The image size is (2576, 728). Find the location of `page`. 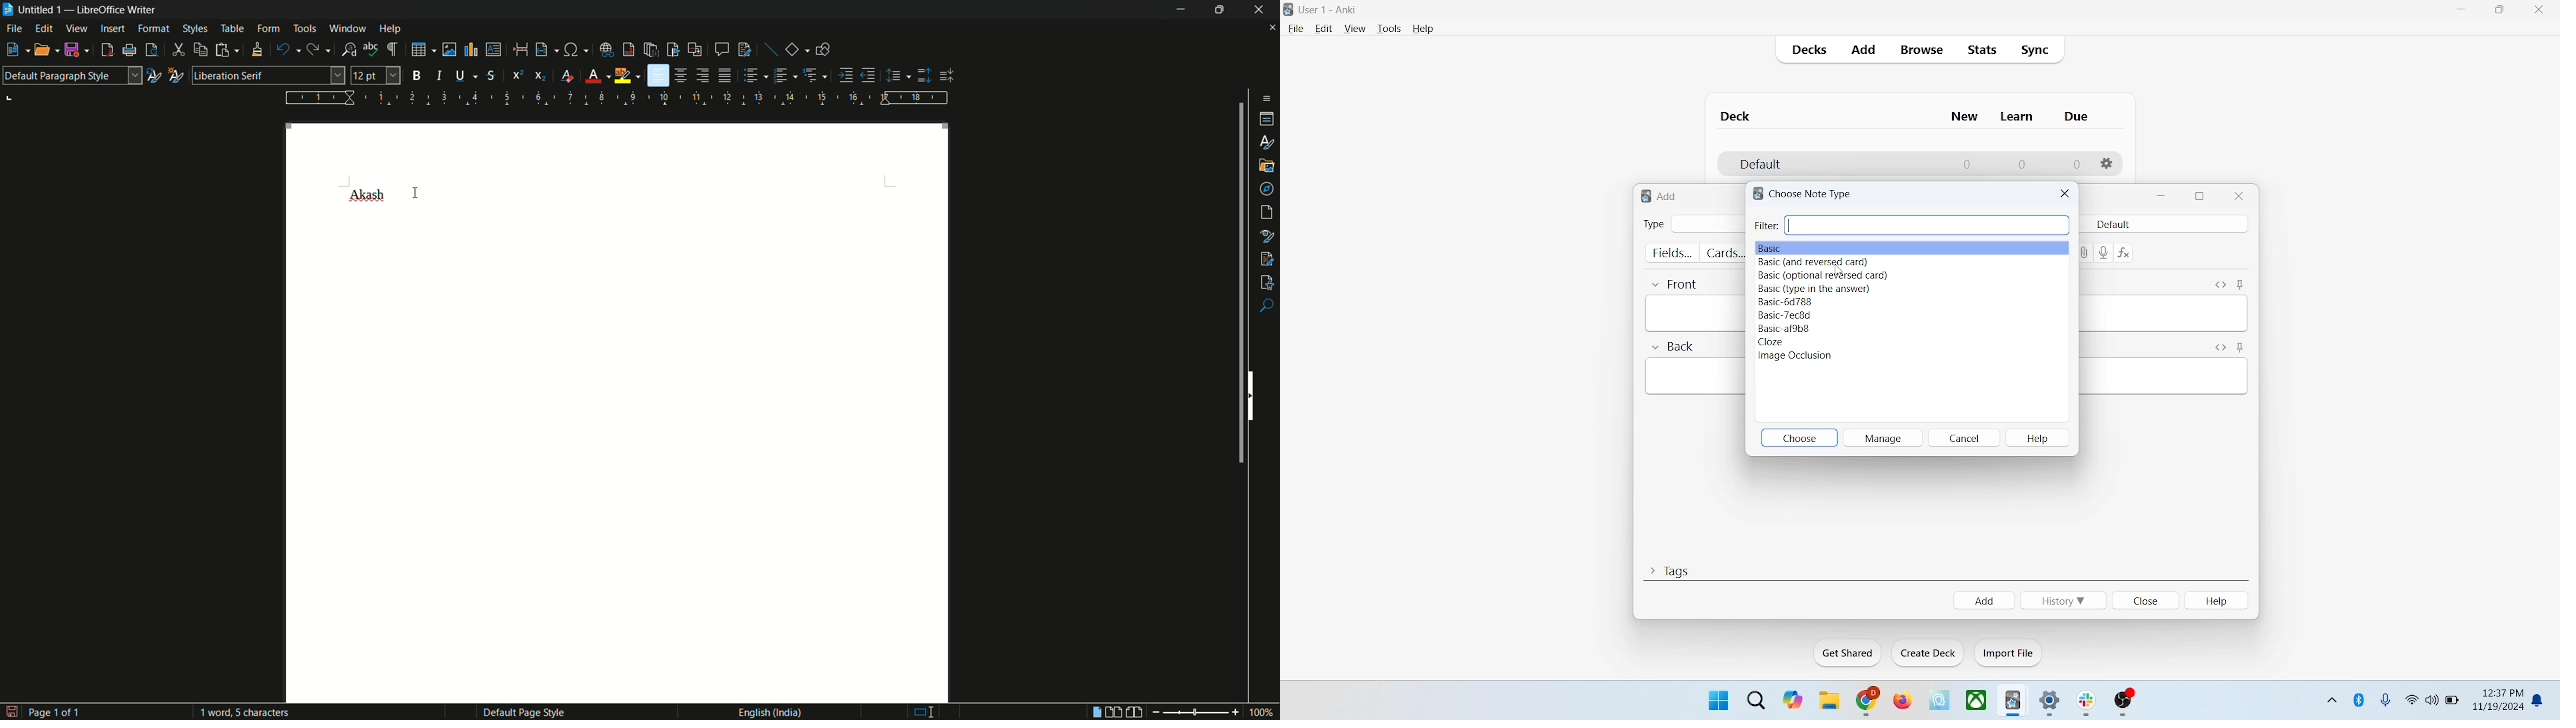

page is located at coordinates (1268, 213).